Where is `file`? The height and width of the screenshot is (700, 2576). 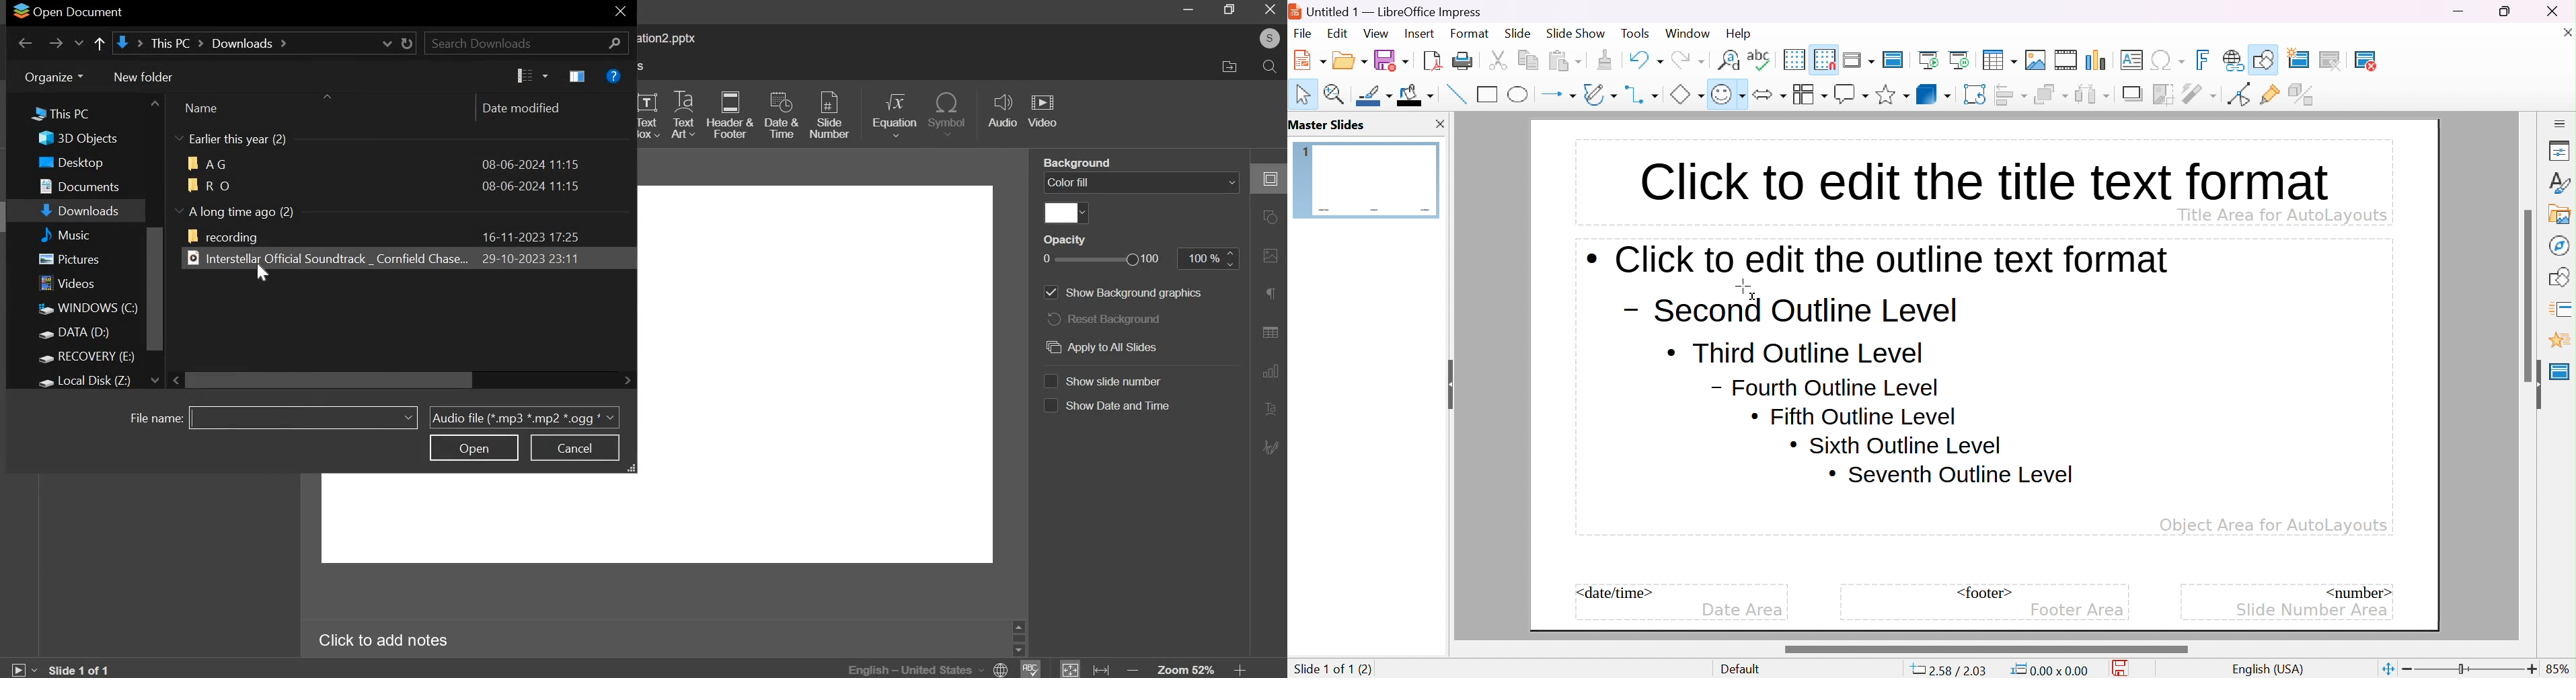 file is located at coordinates (1303, 34).